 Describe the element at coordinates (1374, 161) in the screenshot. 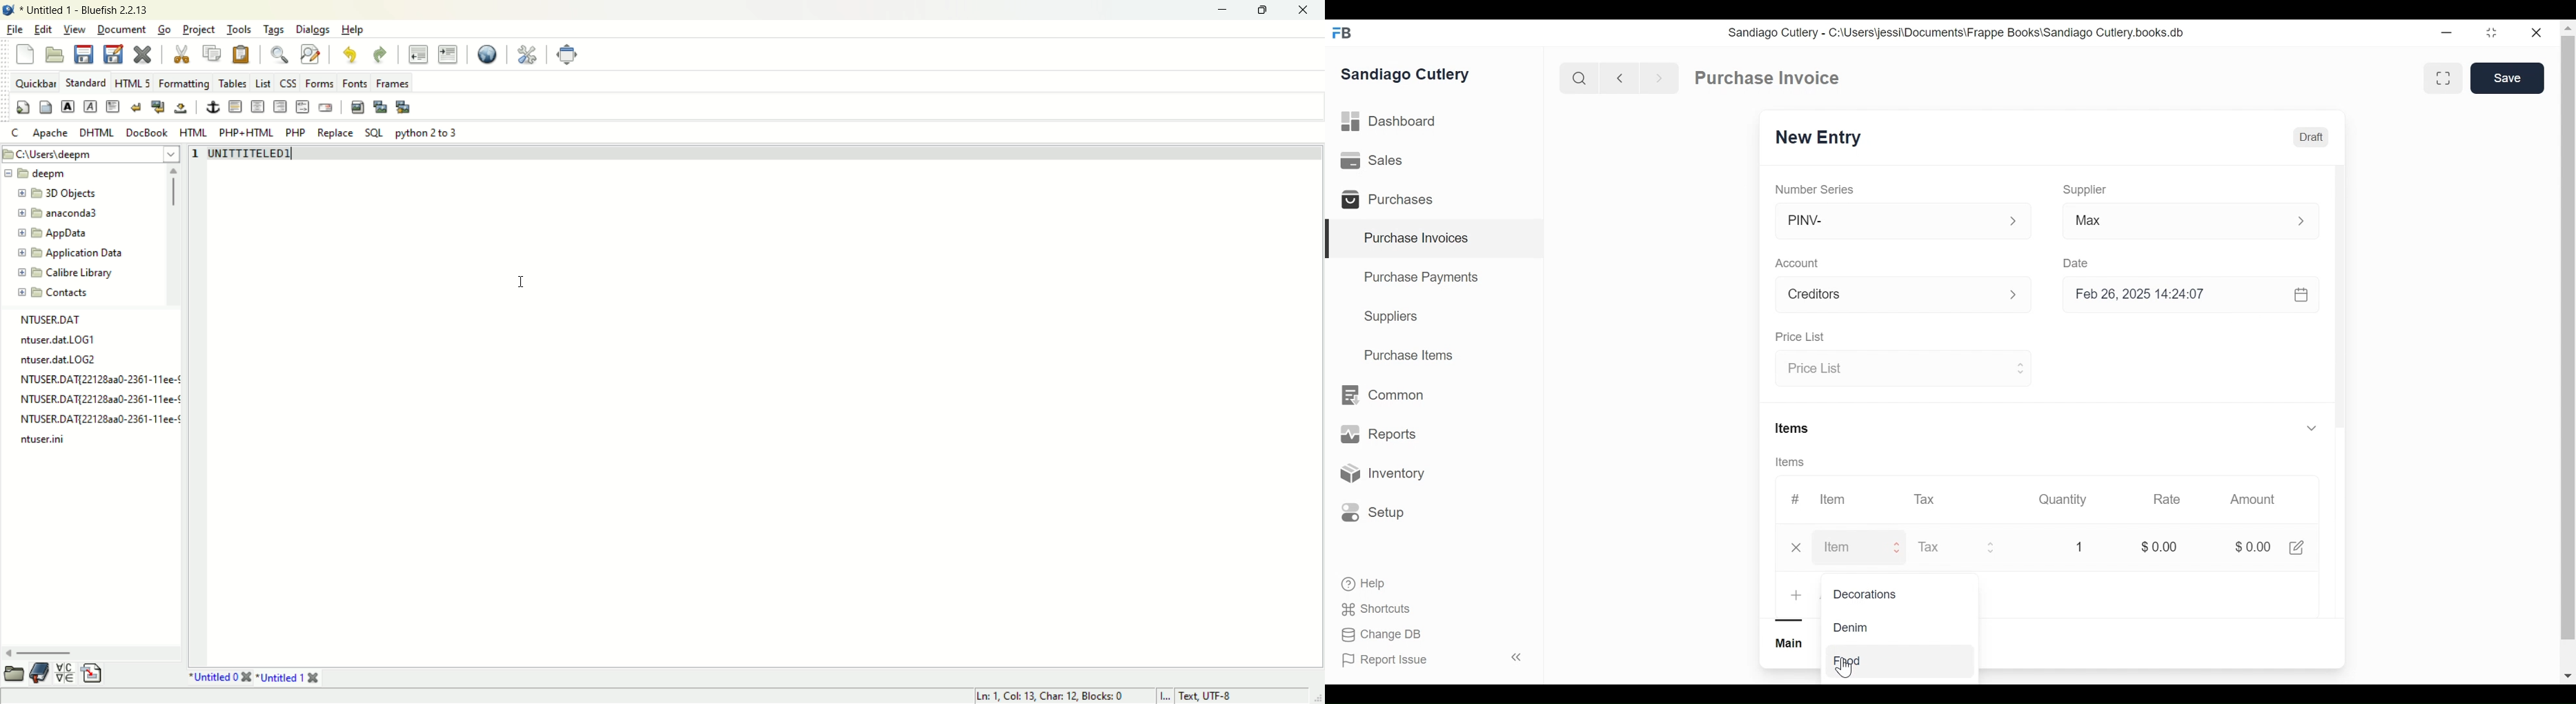

I see `Sales` at that location.